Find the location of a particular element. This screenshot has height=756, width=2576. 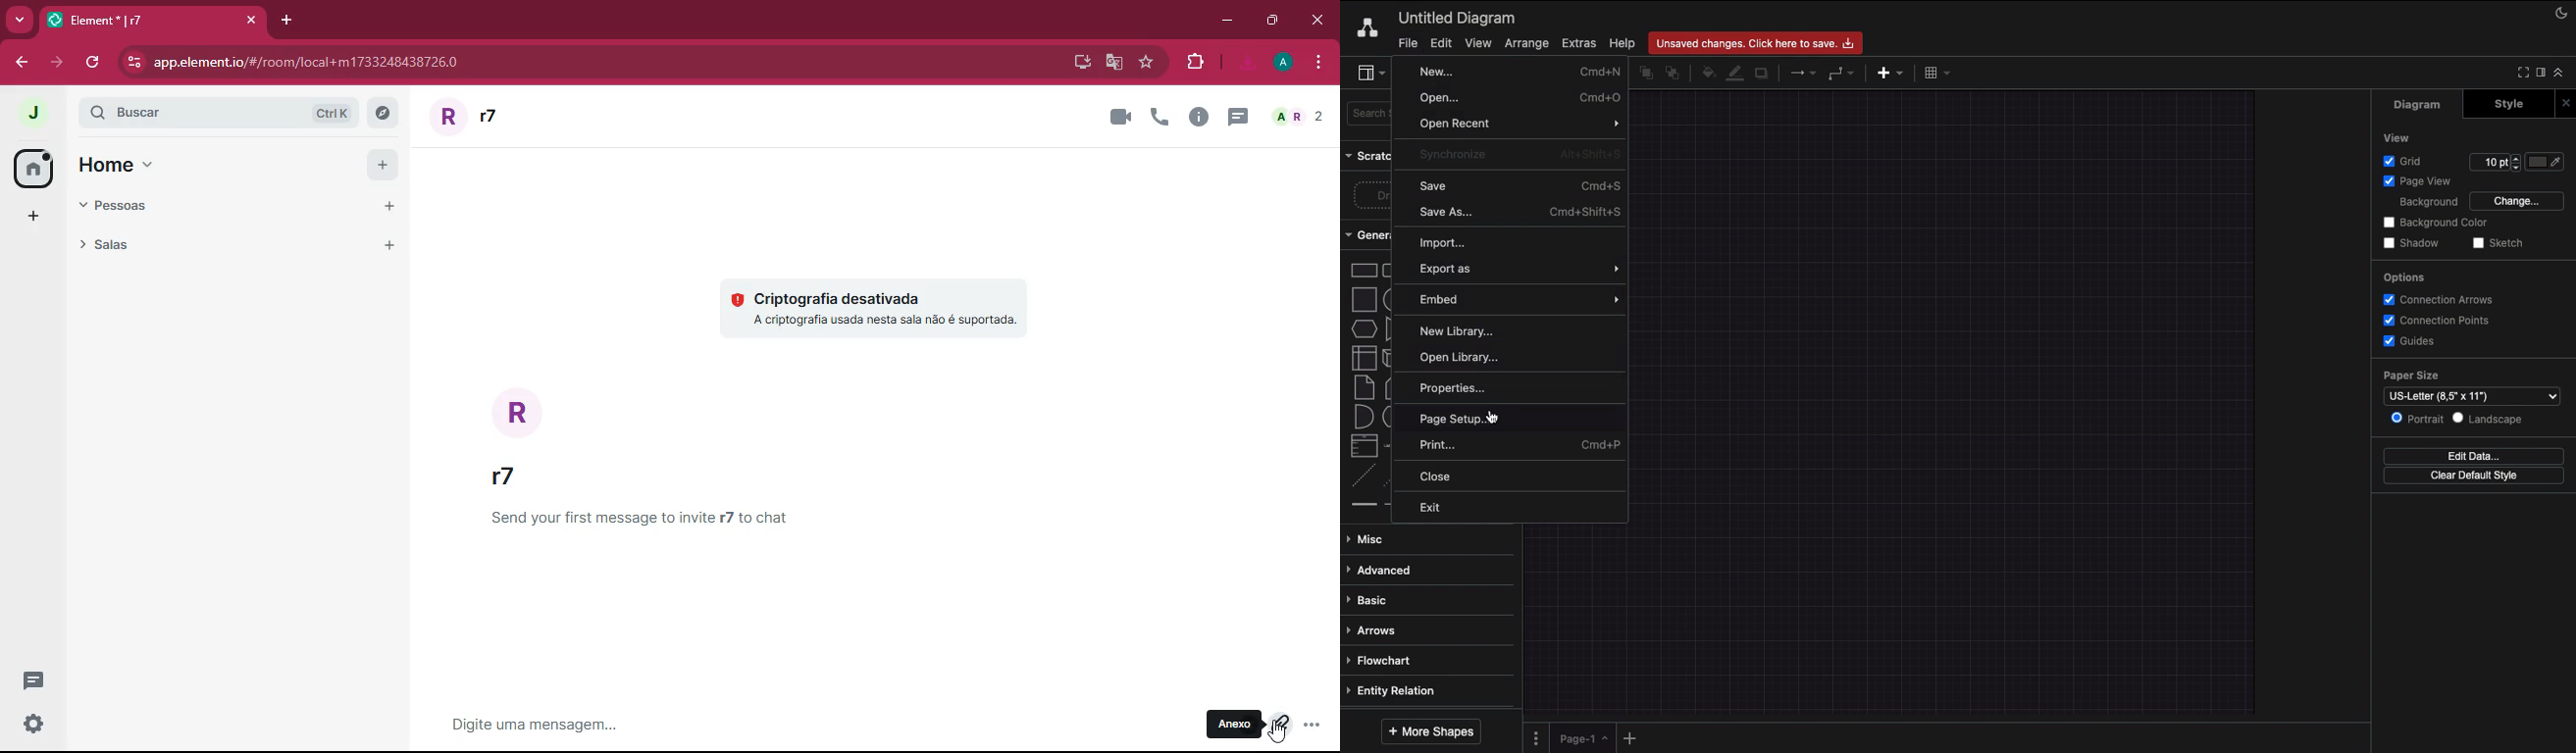

google translate is located at coordinates (1113, 63).